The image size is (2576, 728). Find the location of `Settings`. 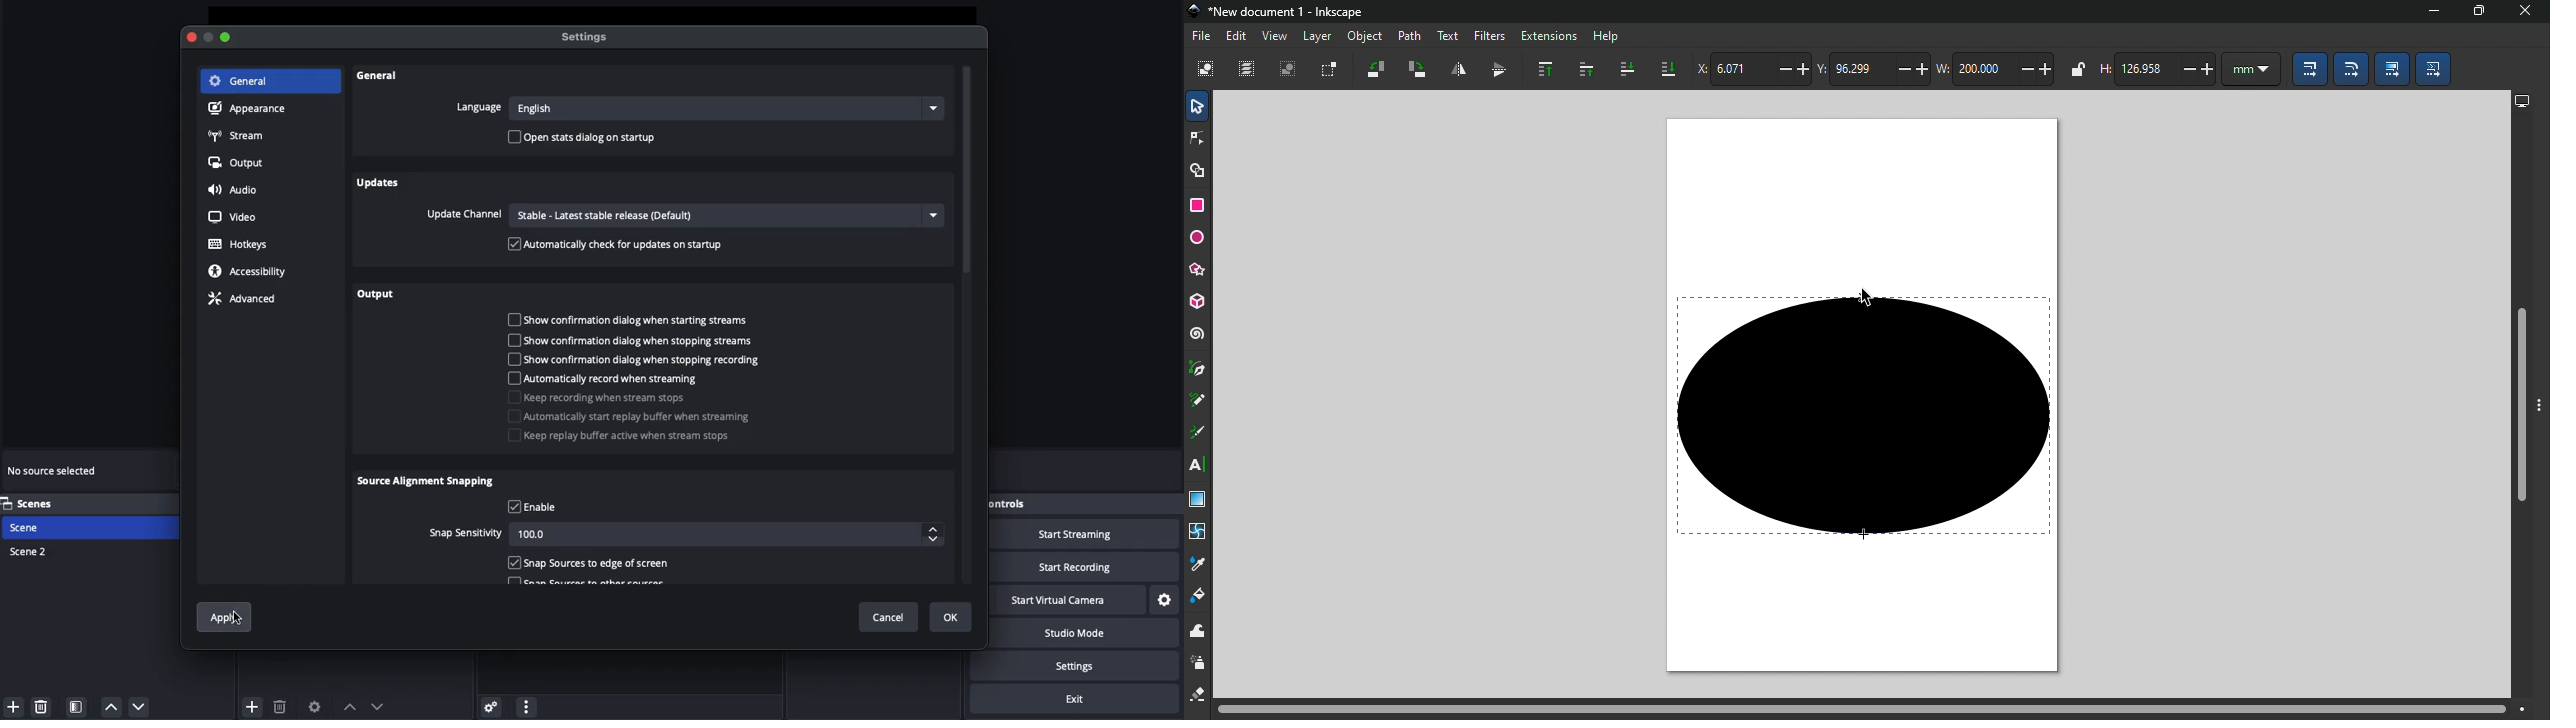

Settings is located at coordinates (1166, 598).